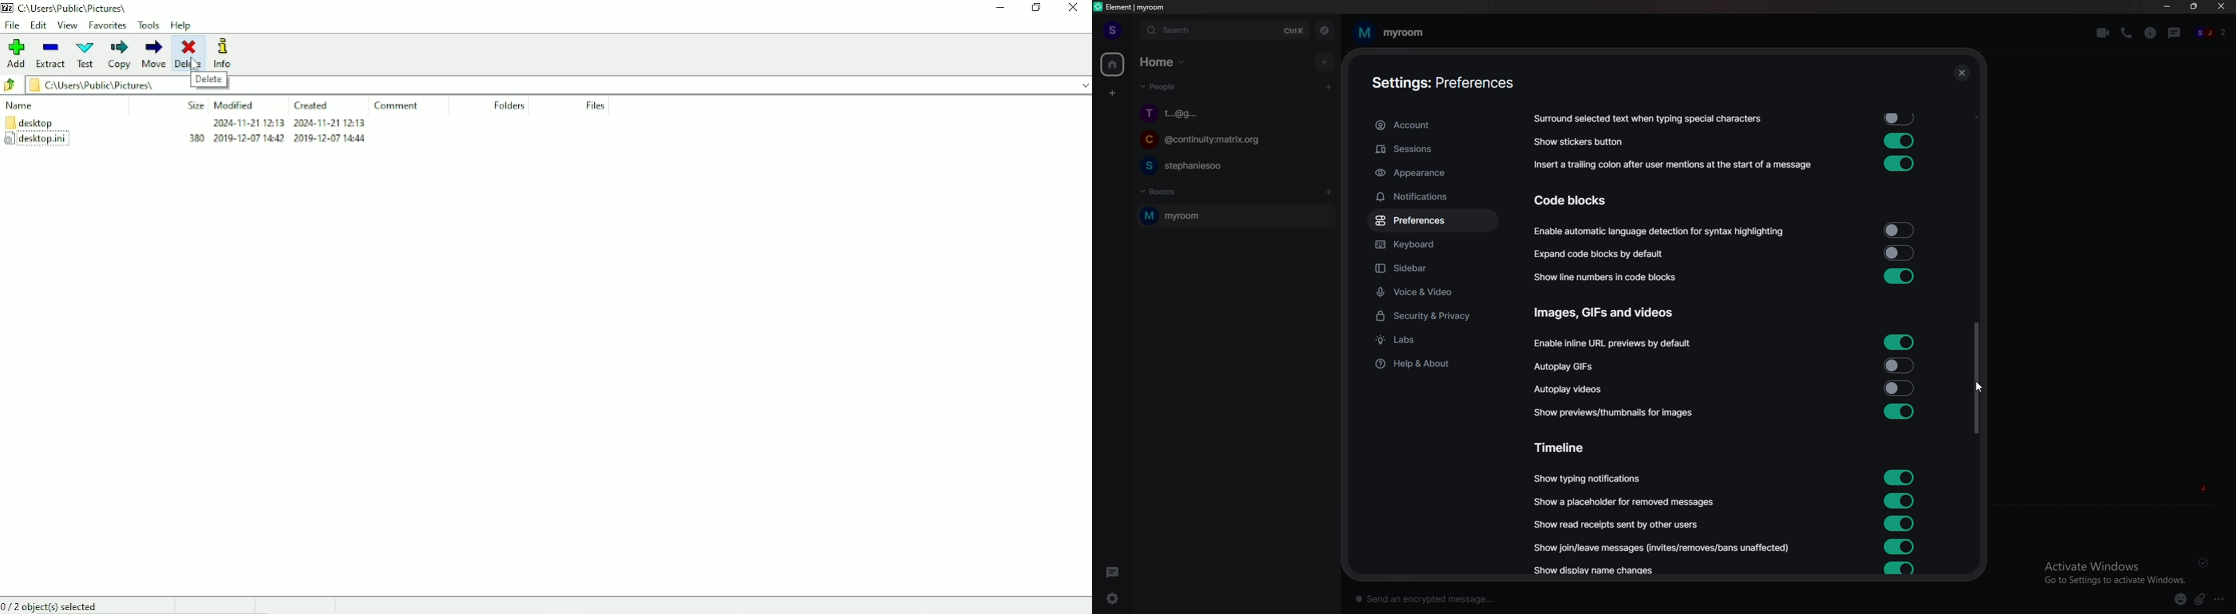 Image resolution: width=2240 pixels, height=616 pixels. I want to click on Folders, so click(510, 105).